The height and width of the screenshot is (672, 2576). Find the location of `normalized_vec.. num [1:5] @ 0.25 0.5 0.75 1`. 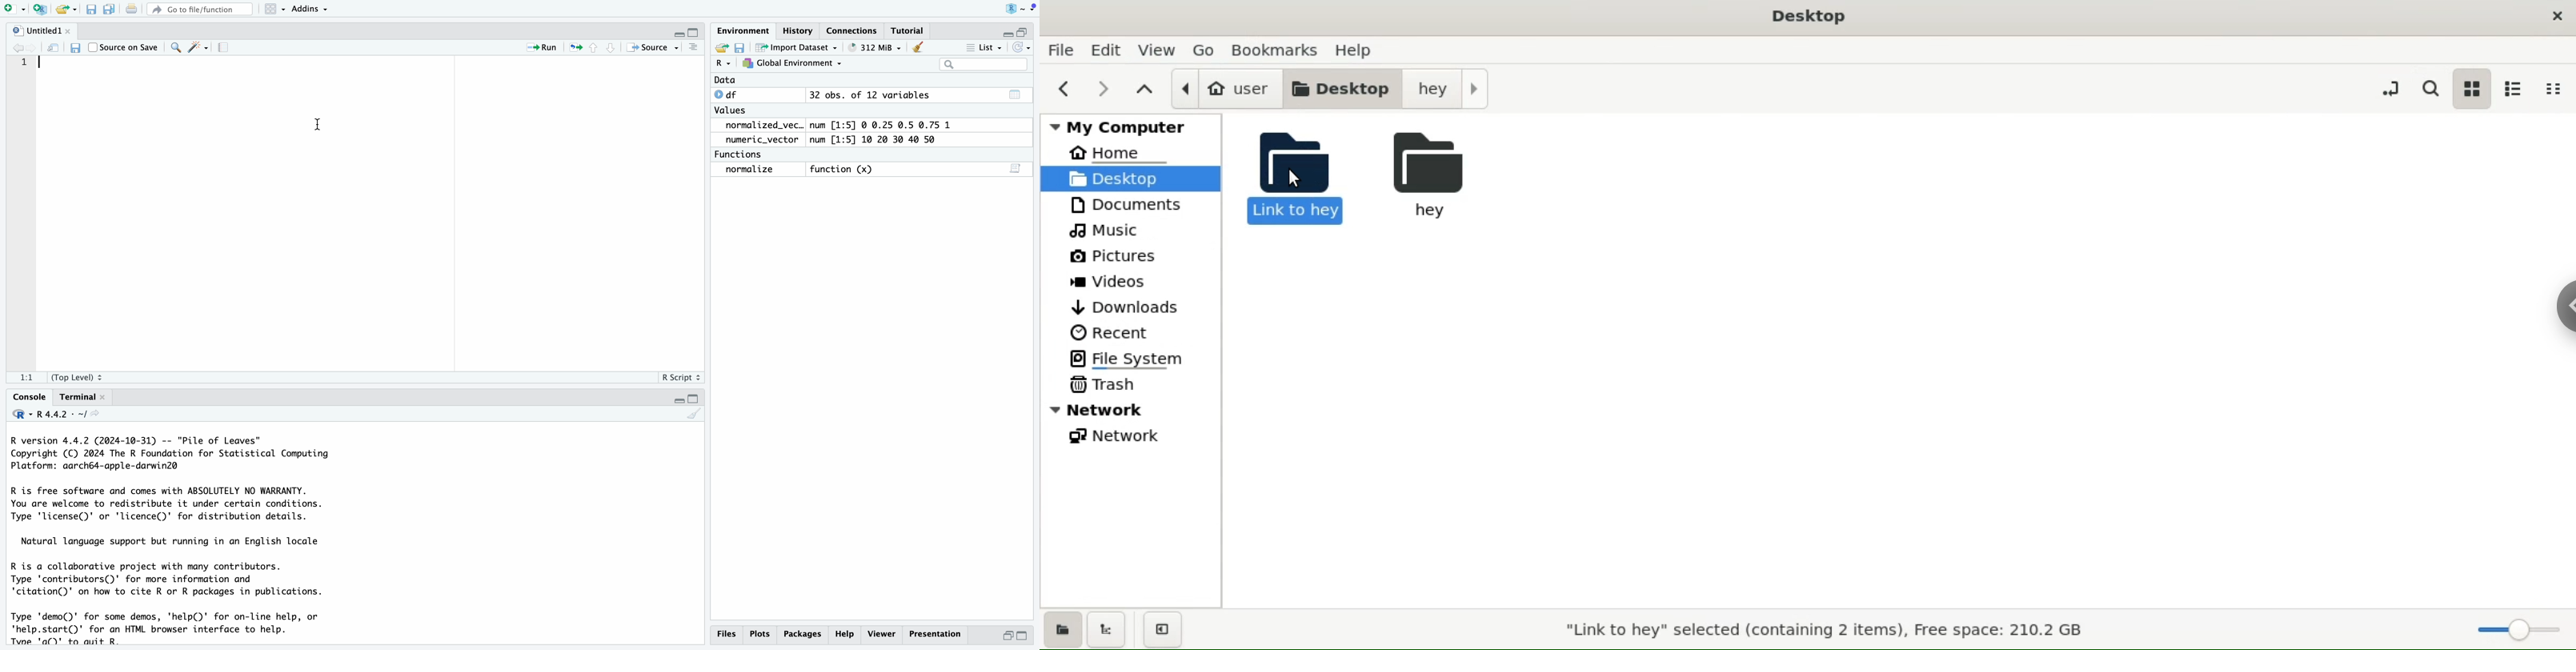

normalized_vec.. num [1:5] @ 0.25 0.5 0.75 1 is located at coordinates (841, 125).